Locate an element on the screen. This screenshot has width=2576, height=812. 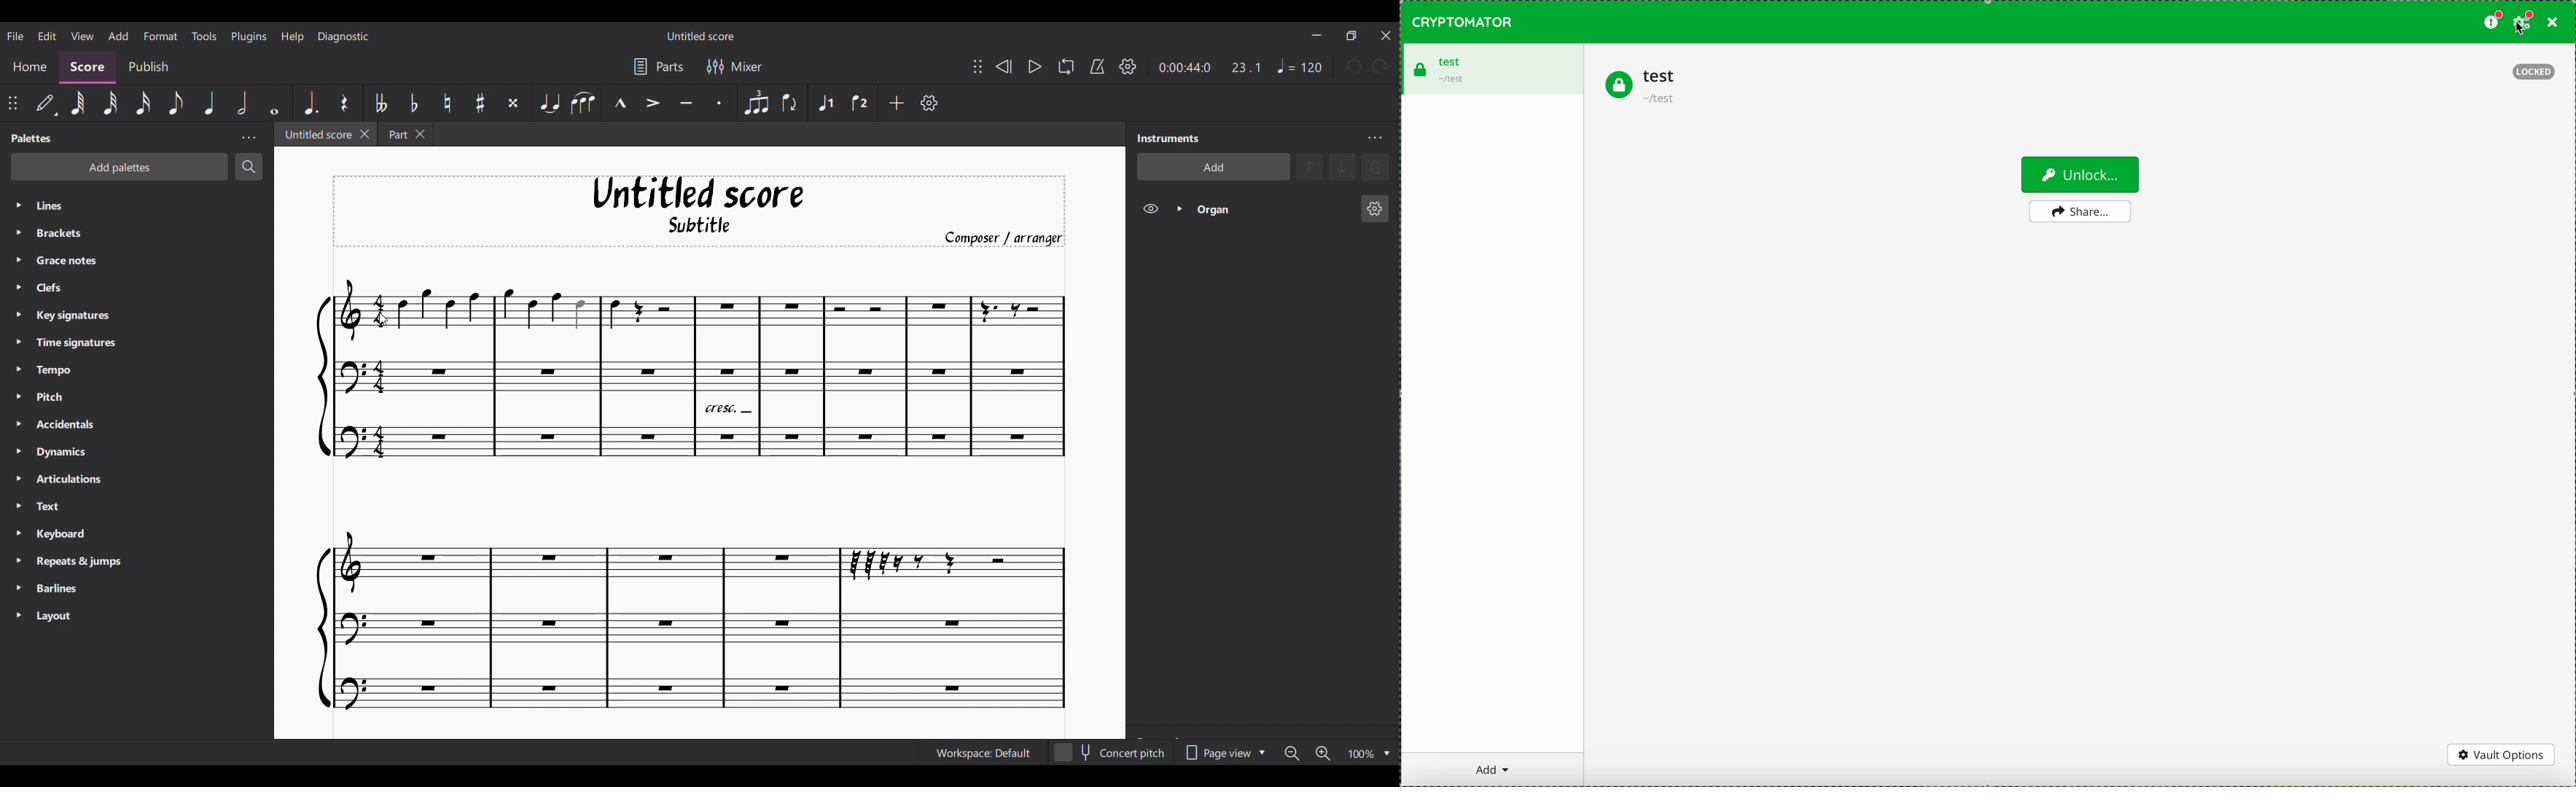
View menu is located at coordinates (82, 35).